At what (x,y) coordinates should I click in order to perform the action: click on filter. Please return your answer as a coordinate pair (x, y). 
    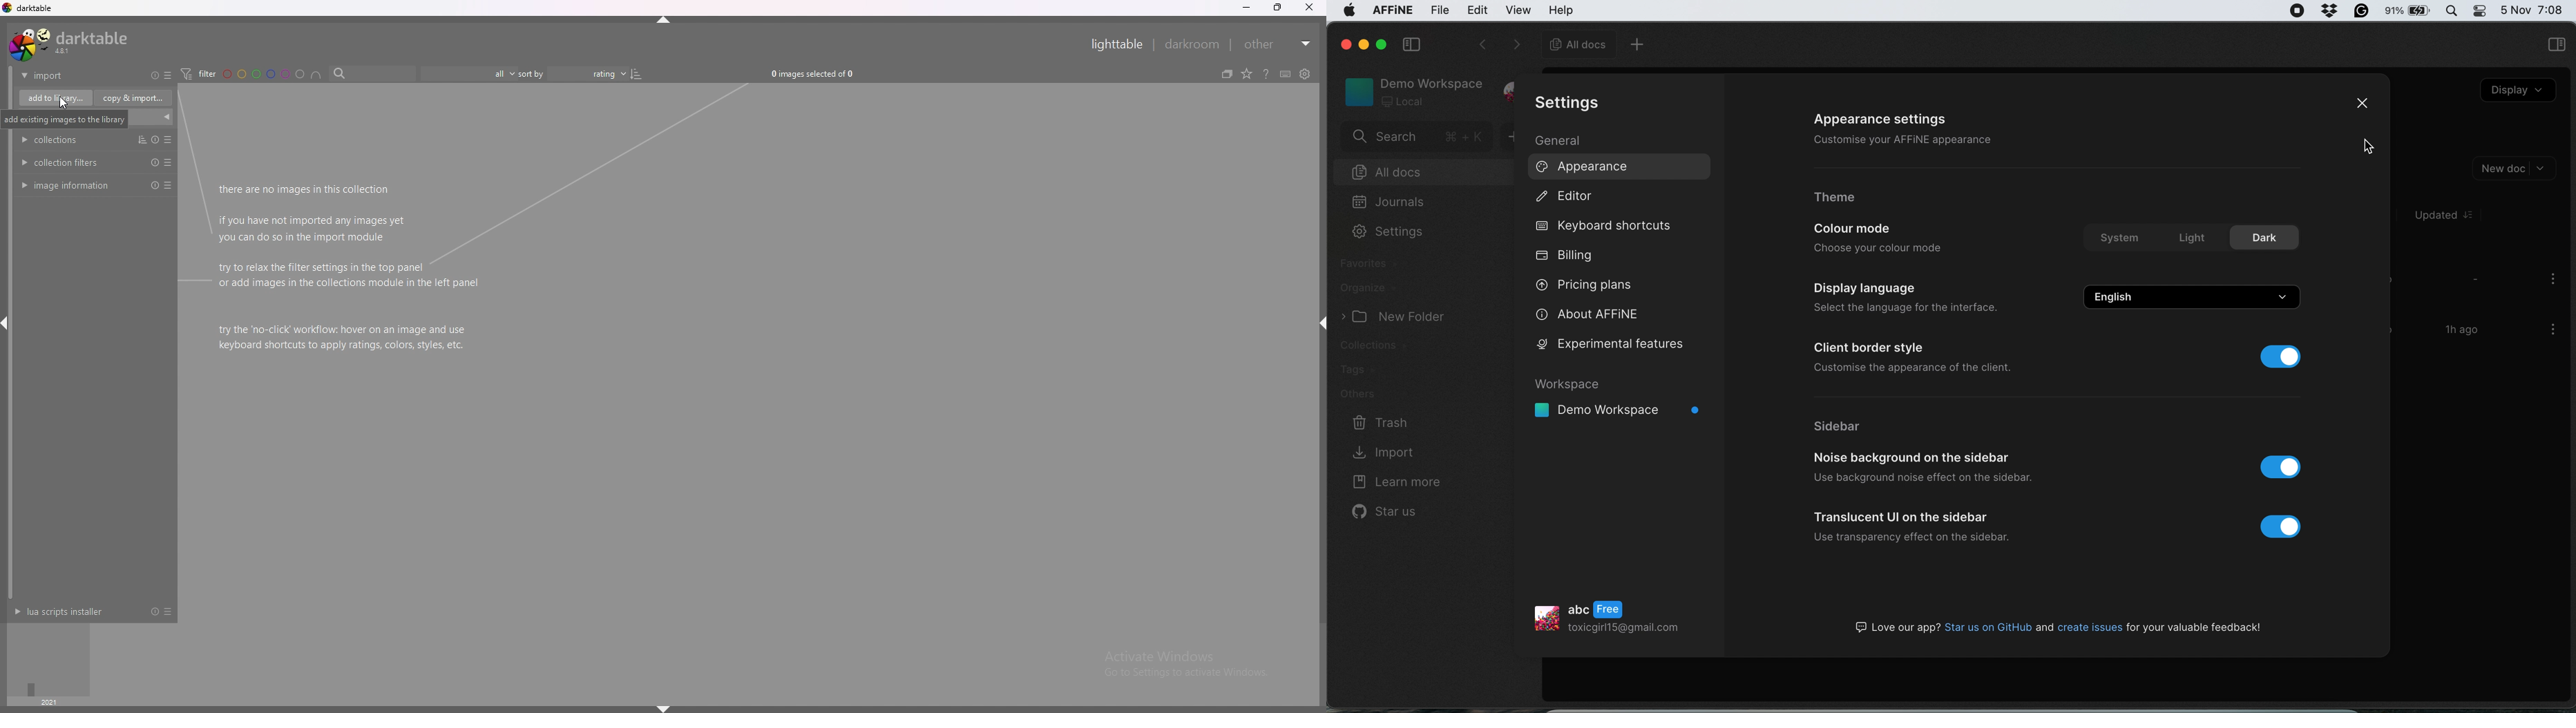
    Looking at the image, I should click on (198, 74).